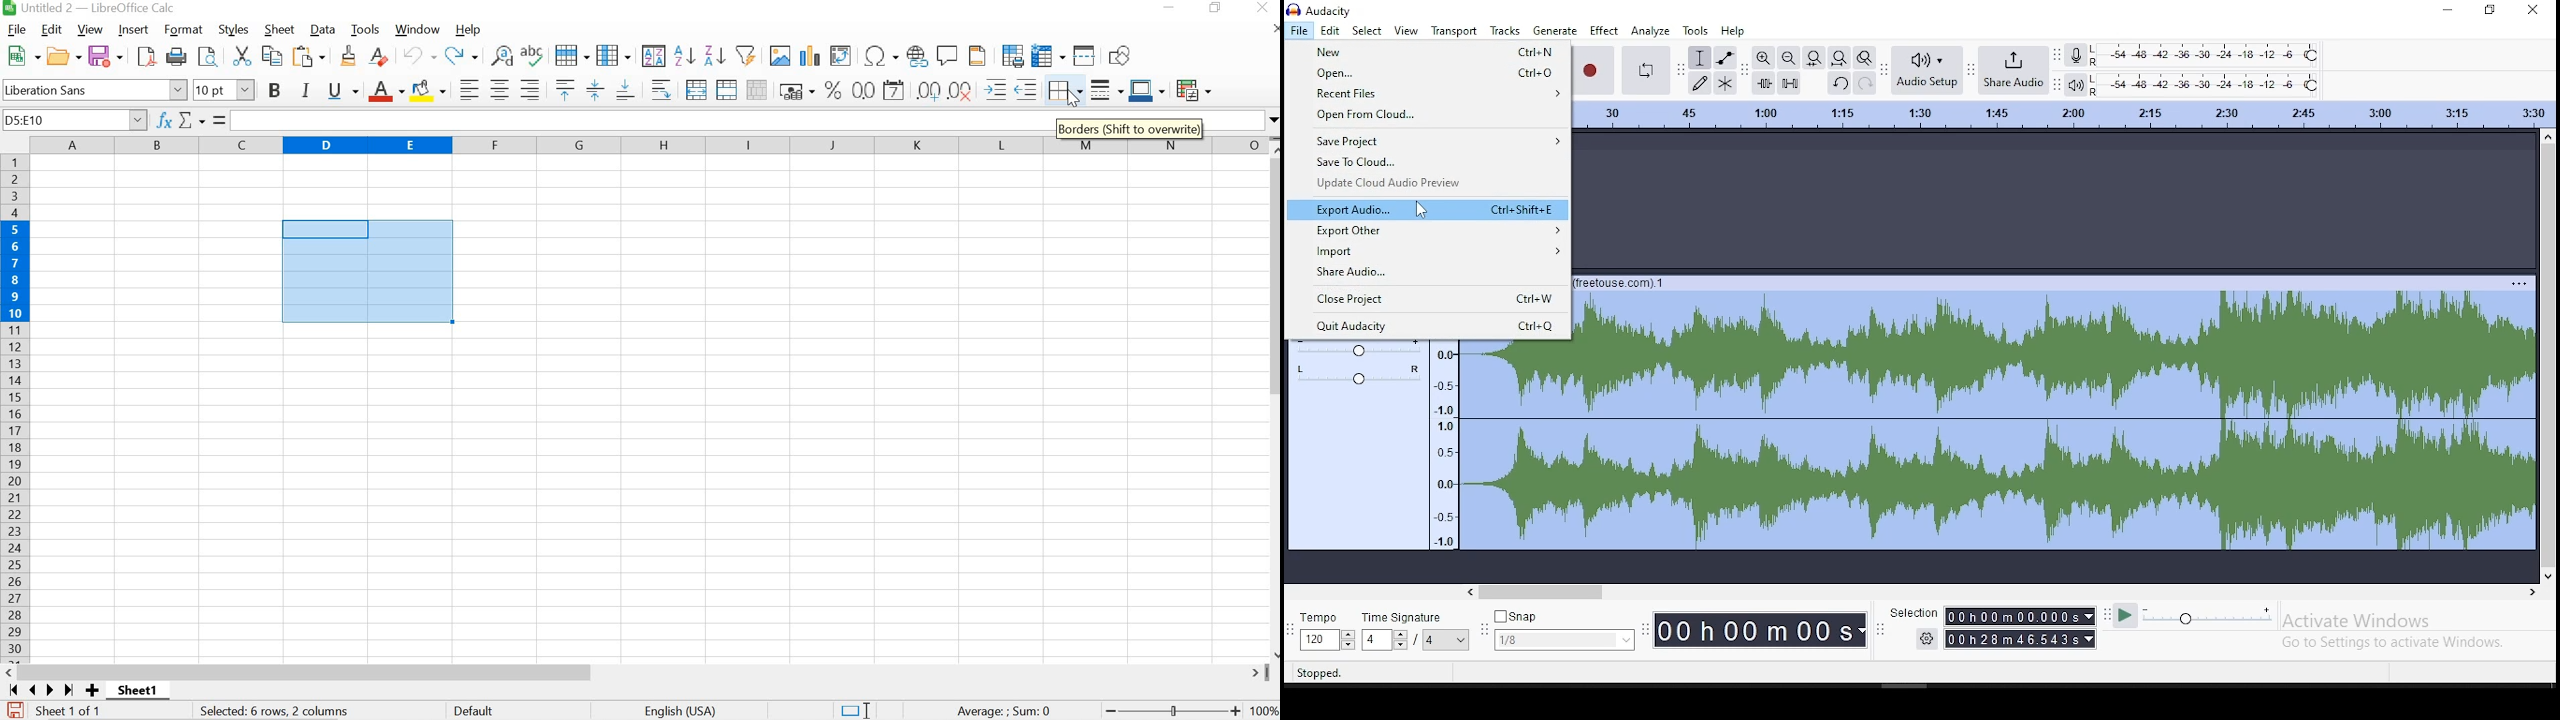  I want to click on select function, so click(201, 120).